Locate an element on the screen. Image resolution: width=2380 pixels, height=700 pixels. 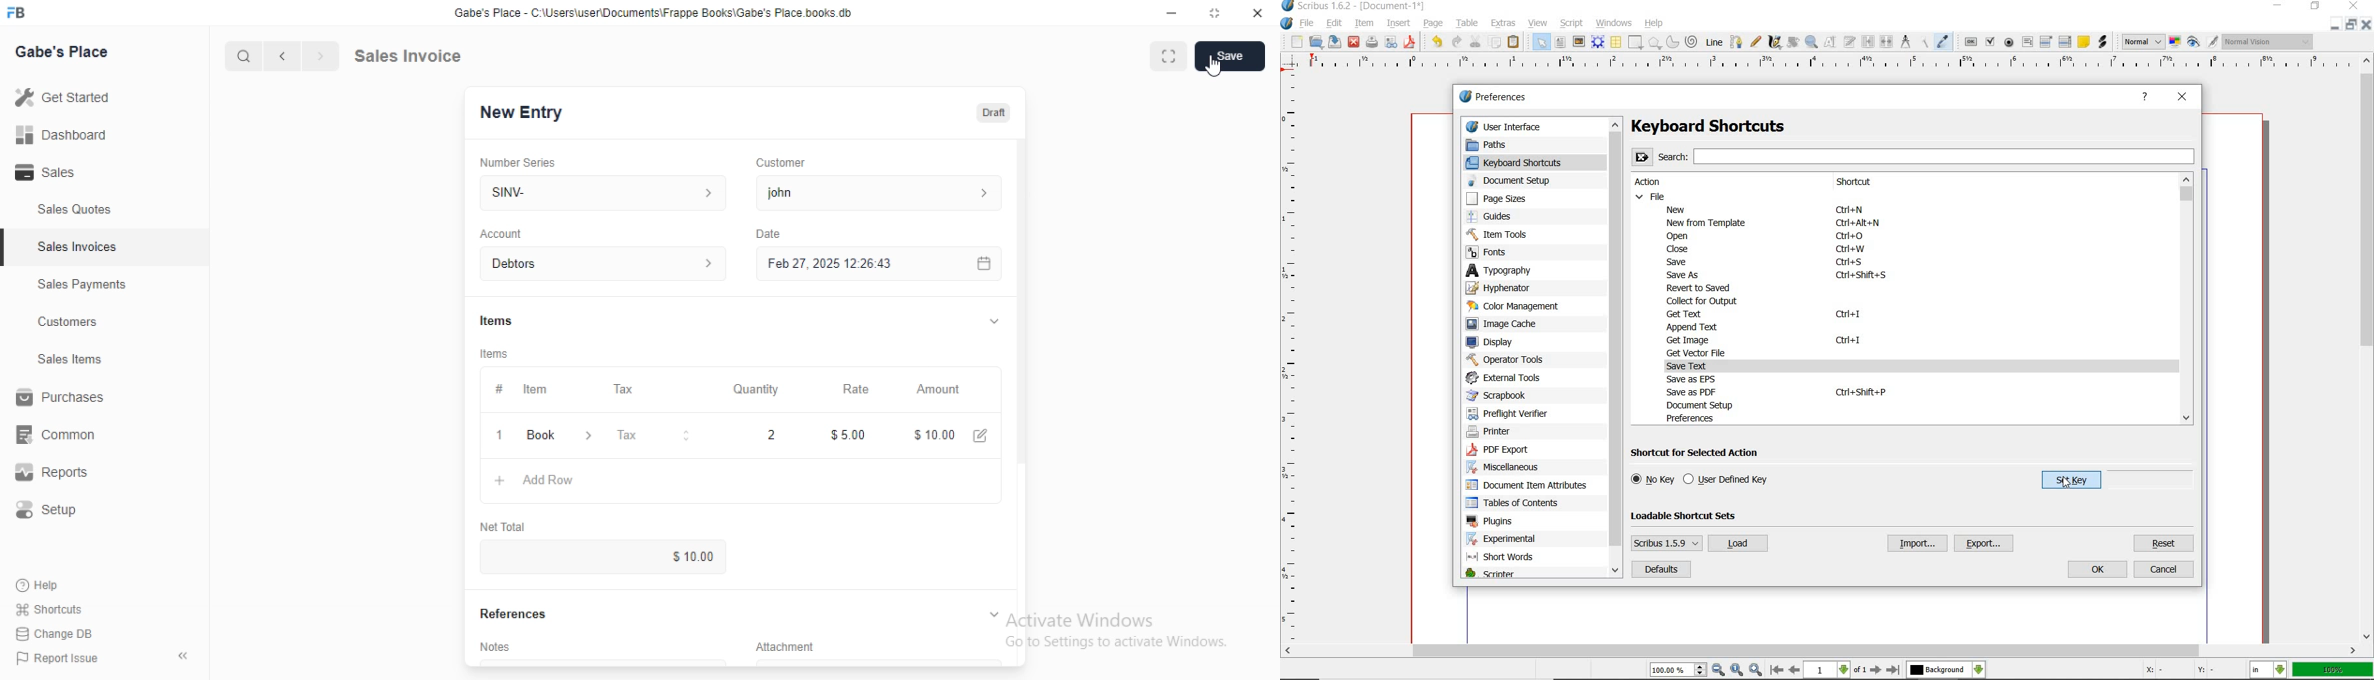
preflight verifier is located at coordinates (1371, 43).